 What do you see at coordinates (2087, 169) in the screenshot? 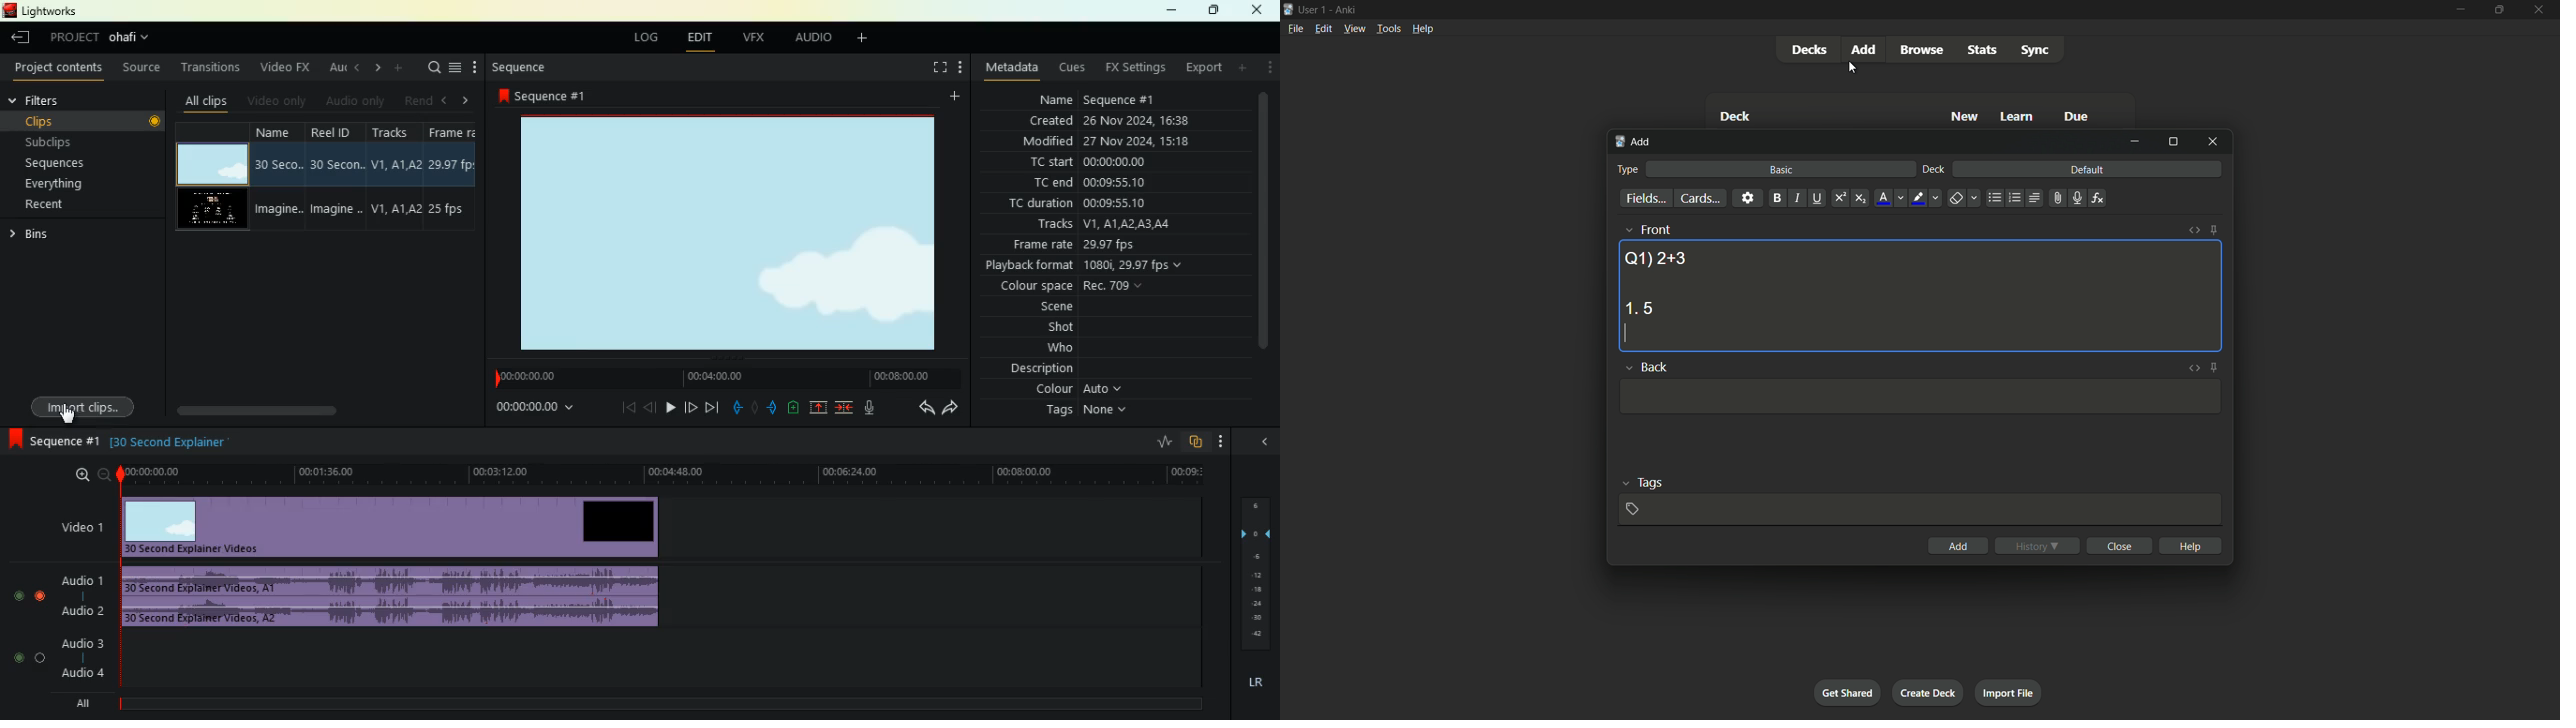
I see `default` at bounding box center [2087, 169].